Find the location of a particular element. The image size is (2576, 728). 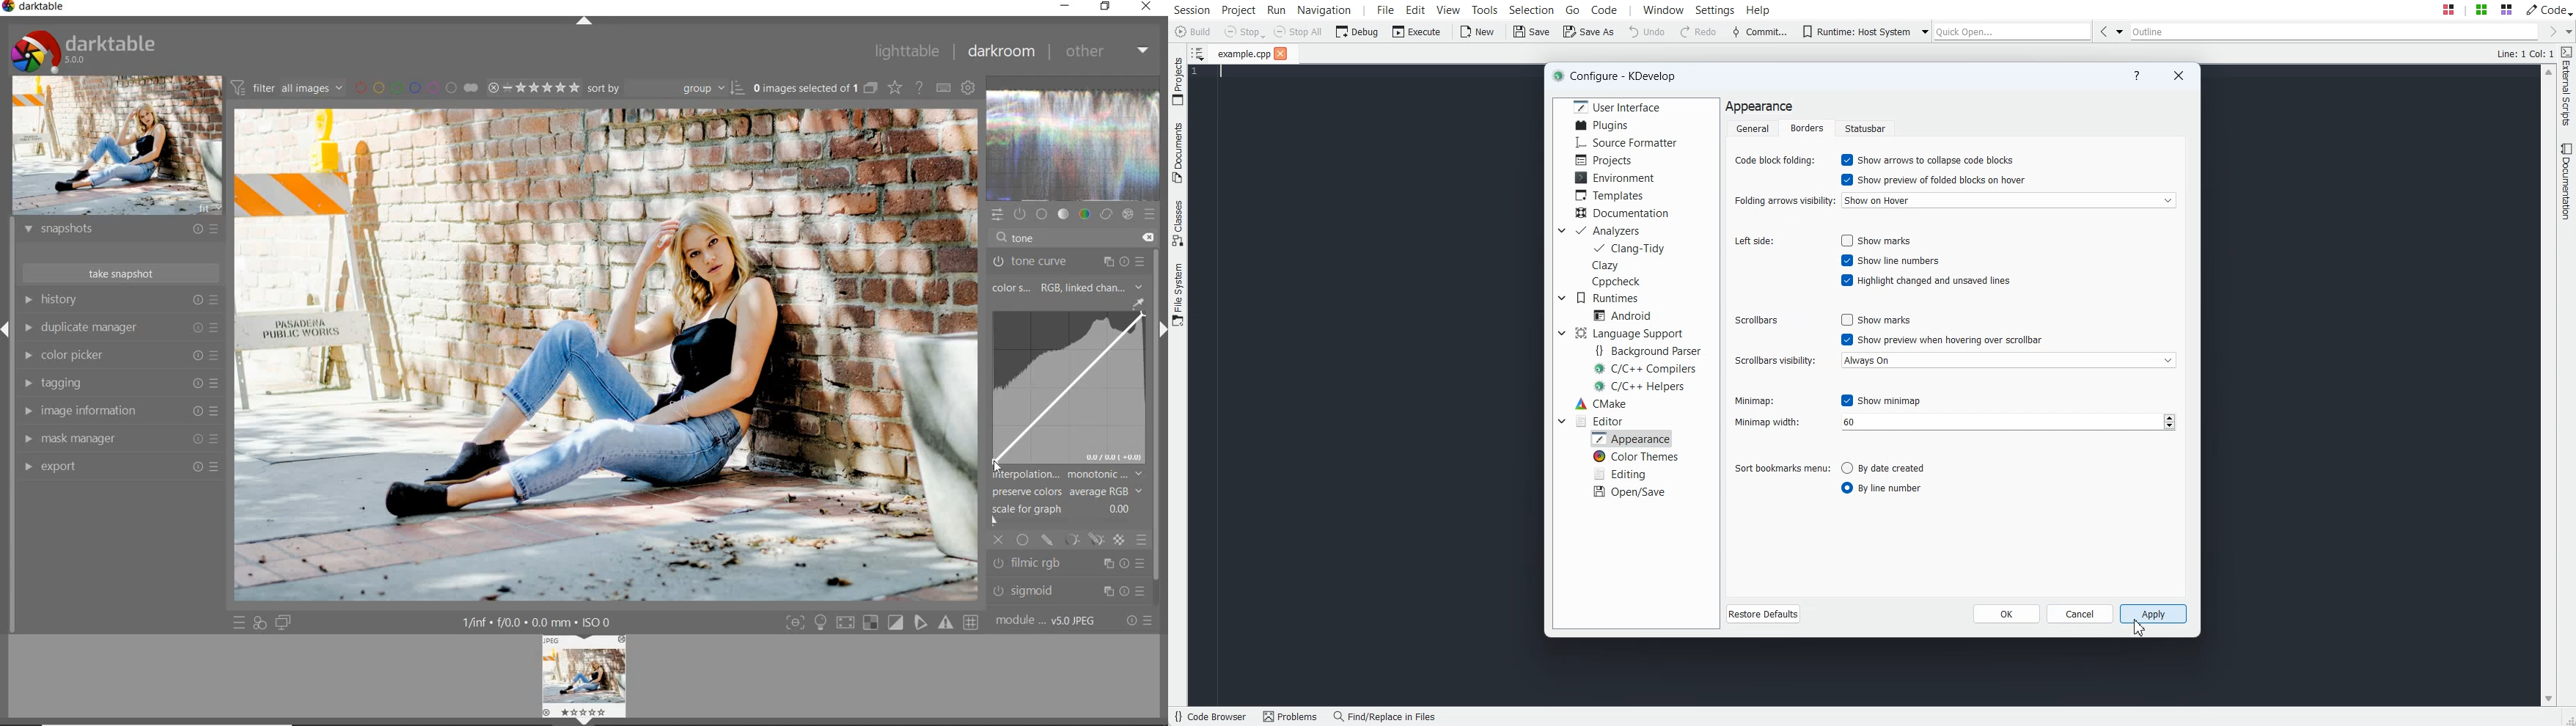

filmic rgb is located at coordinates (1069, 564).